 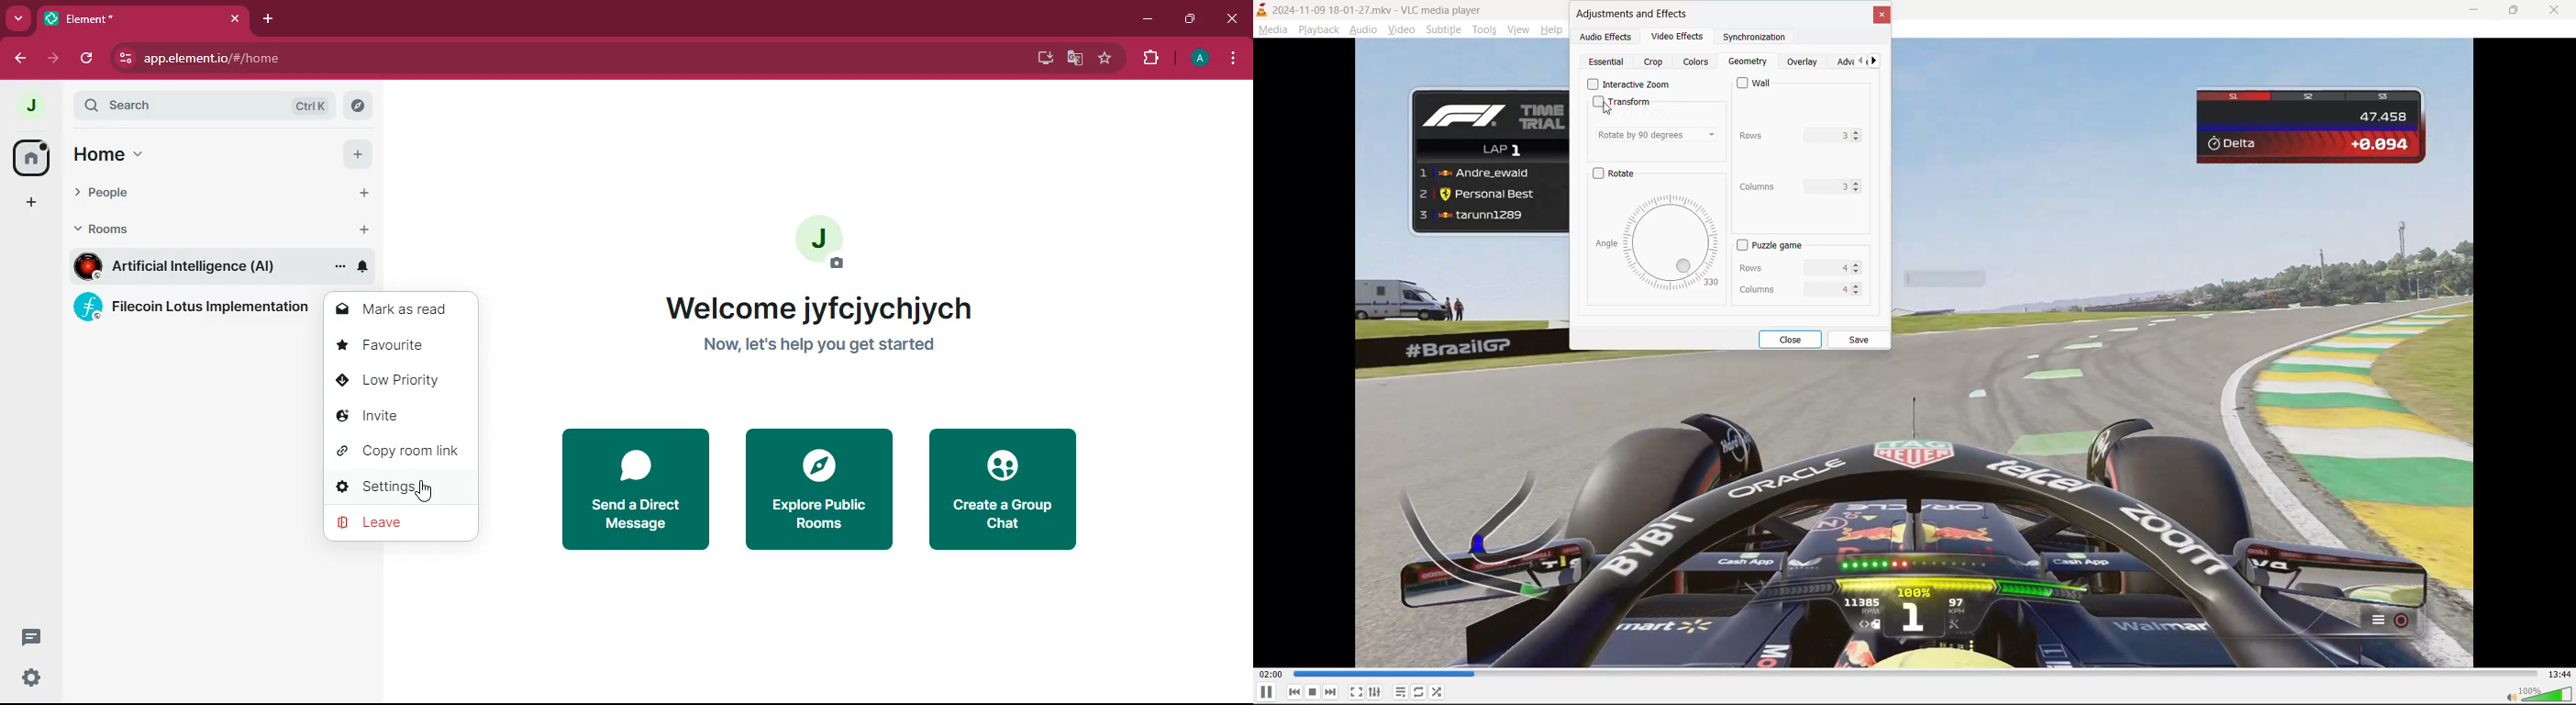 I want to click on crop, so click(x=1656, y=63).